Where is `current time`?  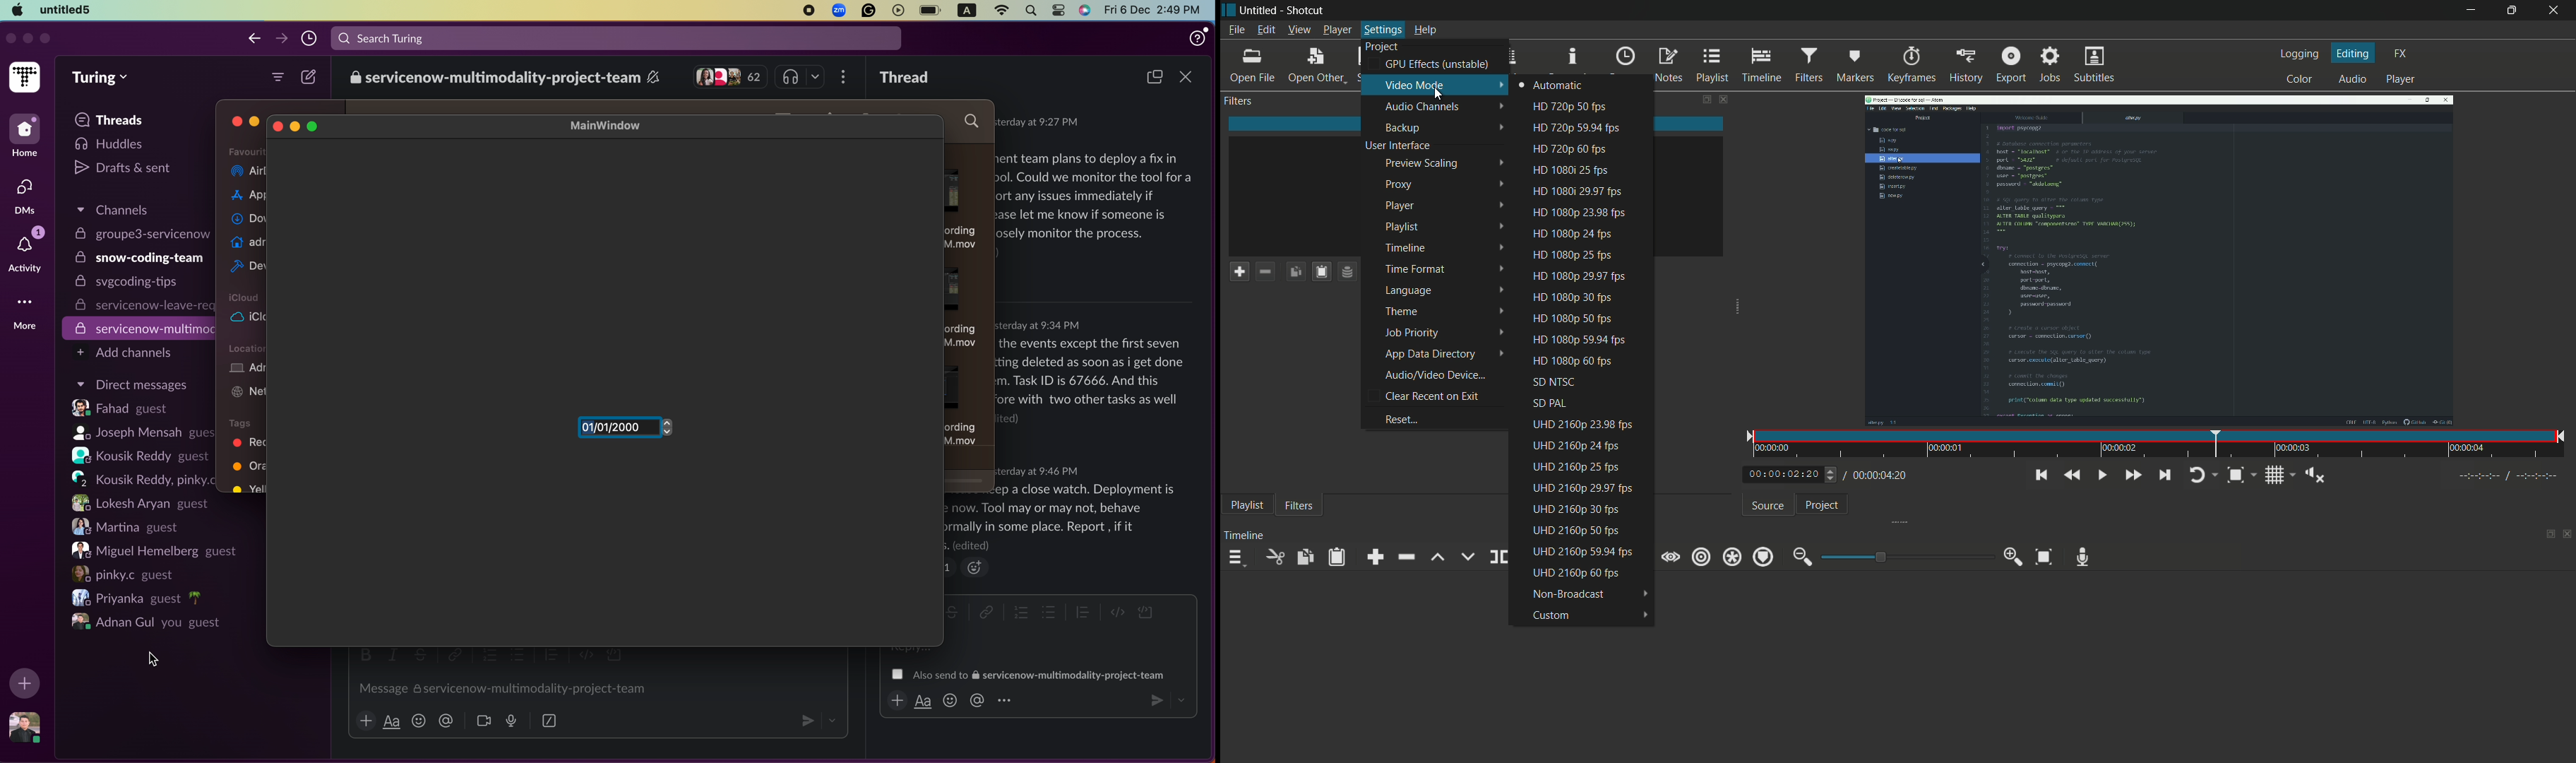 current time is located at coordinates (1782, 475).